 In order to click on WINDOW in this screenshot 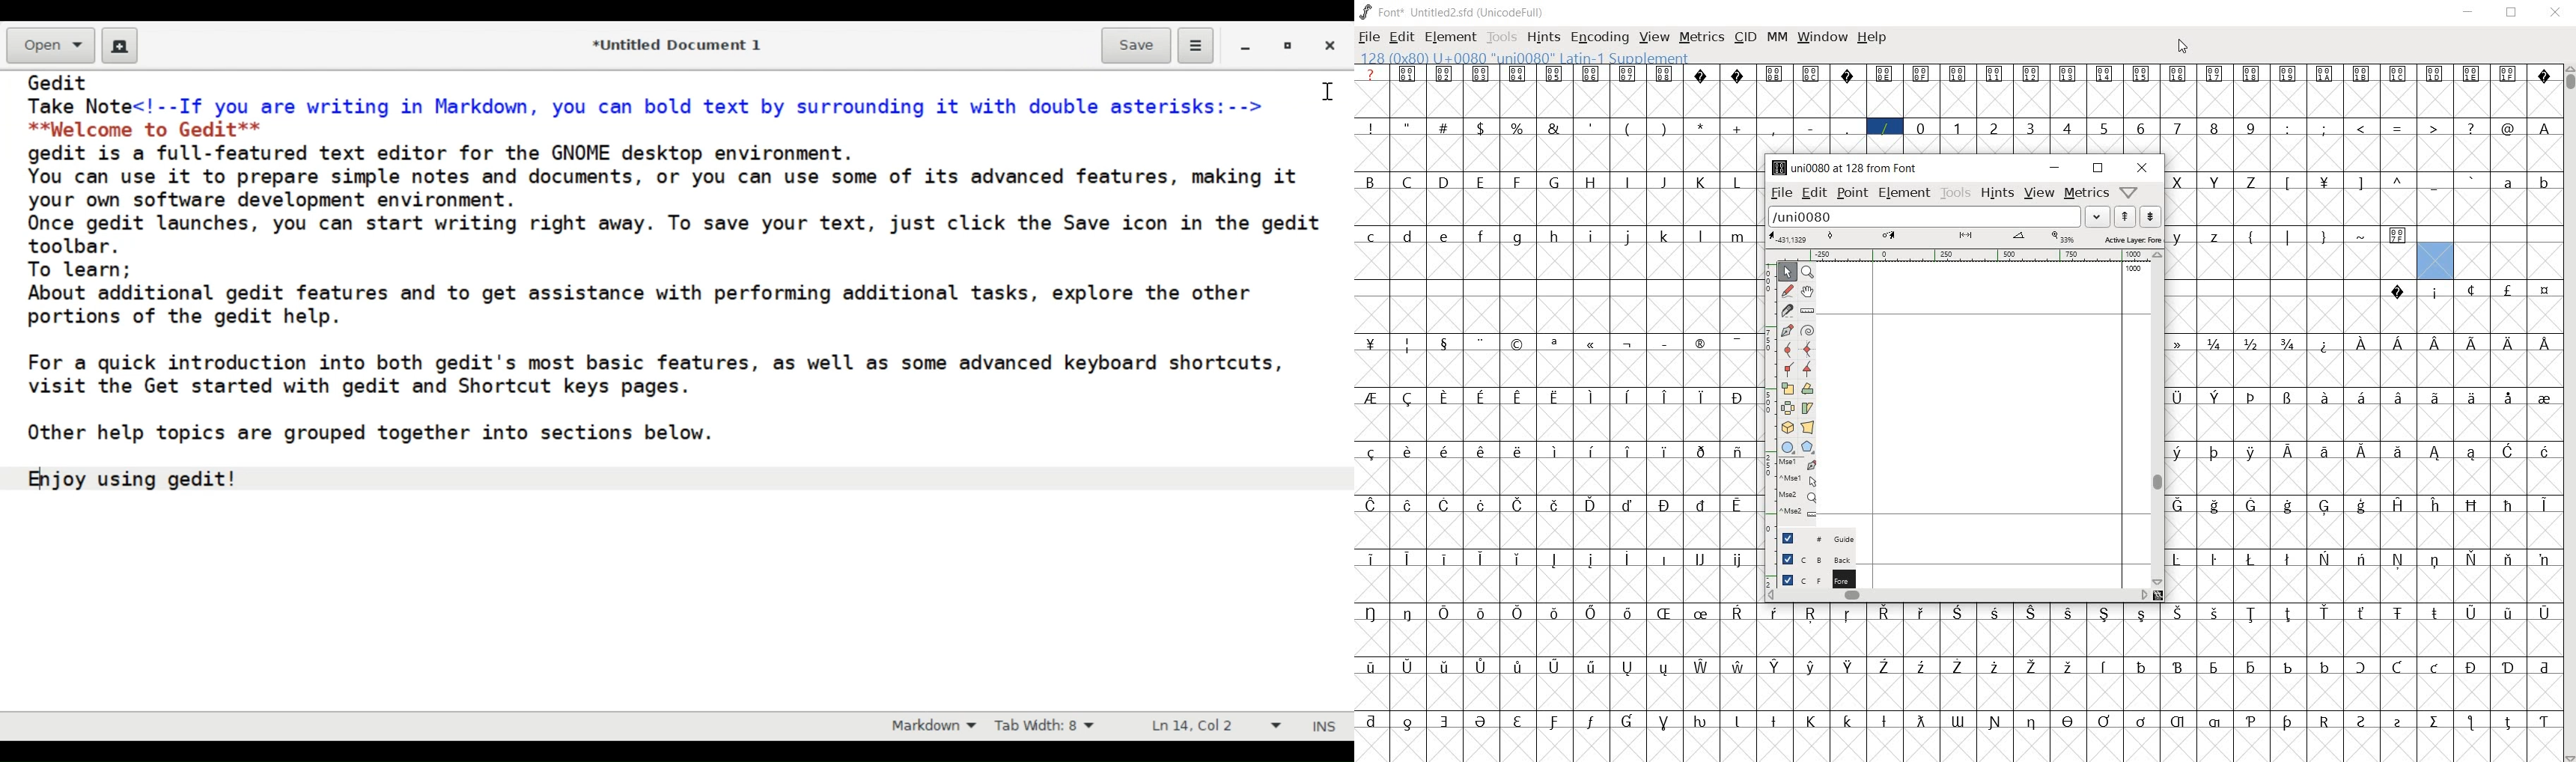, I will do `click(1821, 37)`.